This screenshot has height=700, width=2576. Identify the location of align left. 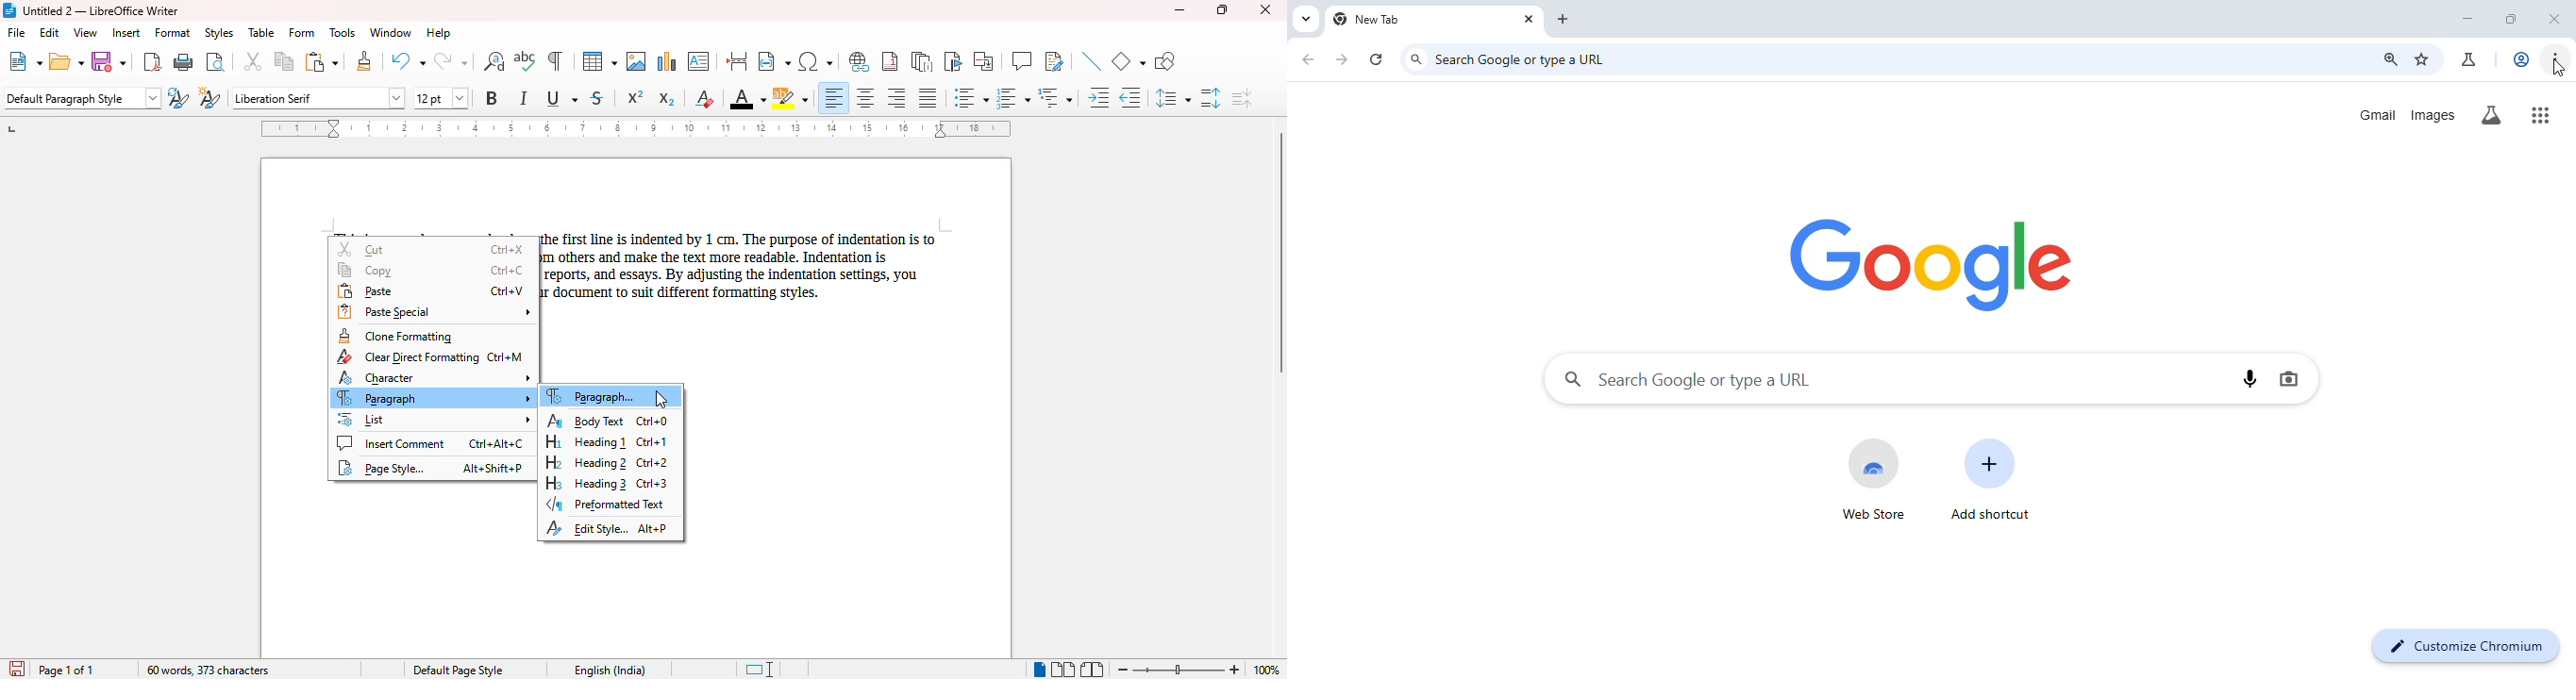
(832, 97).